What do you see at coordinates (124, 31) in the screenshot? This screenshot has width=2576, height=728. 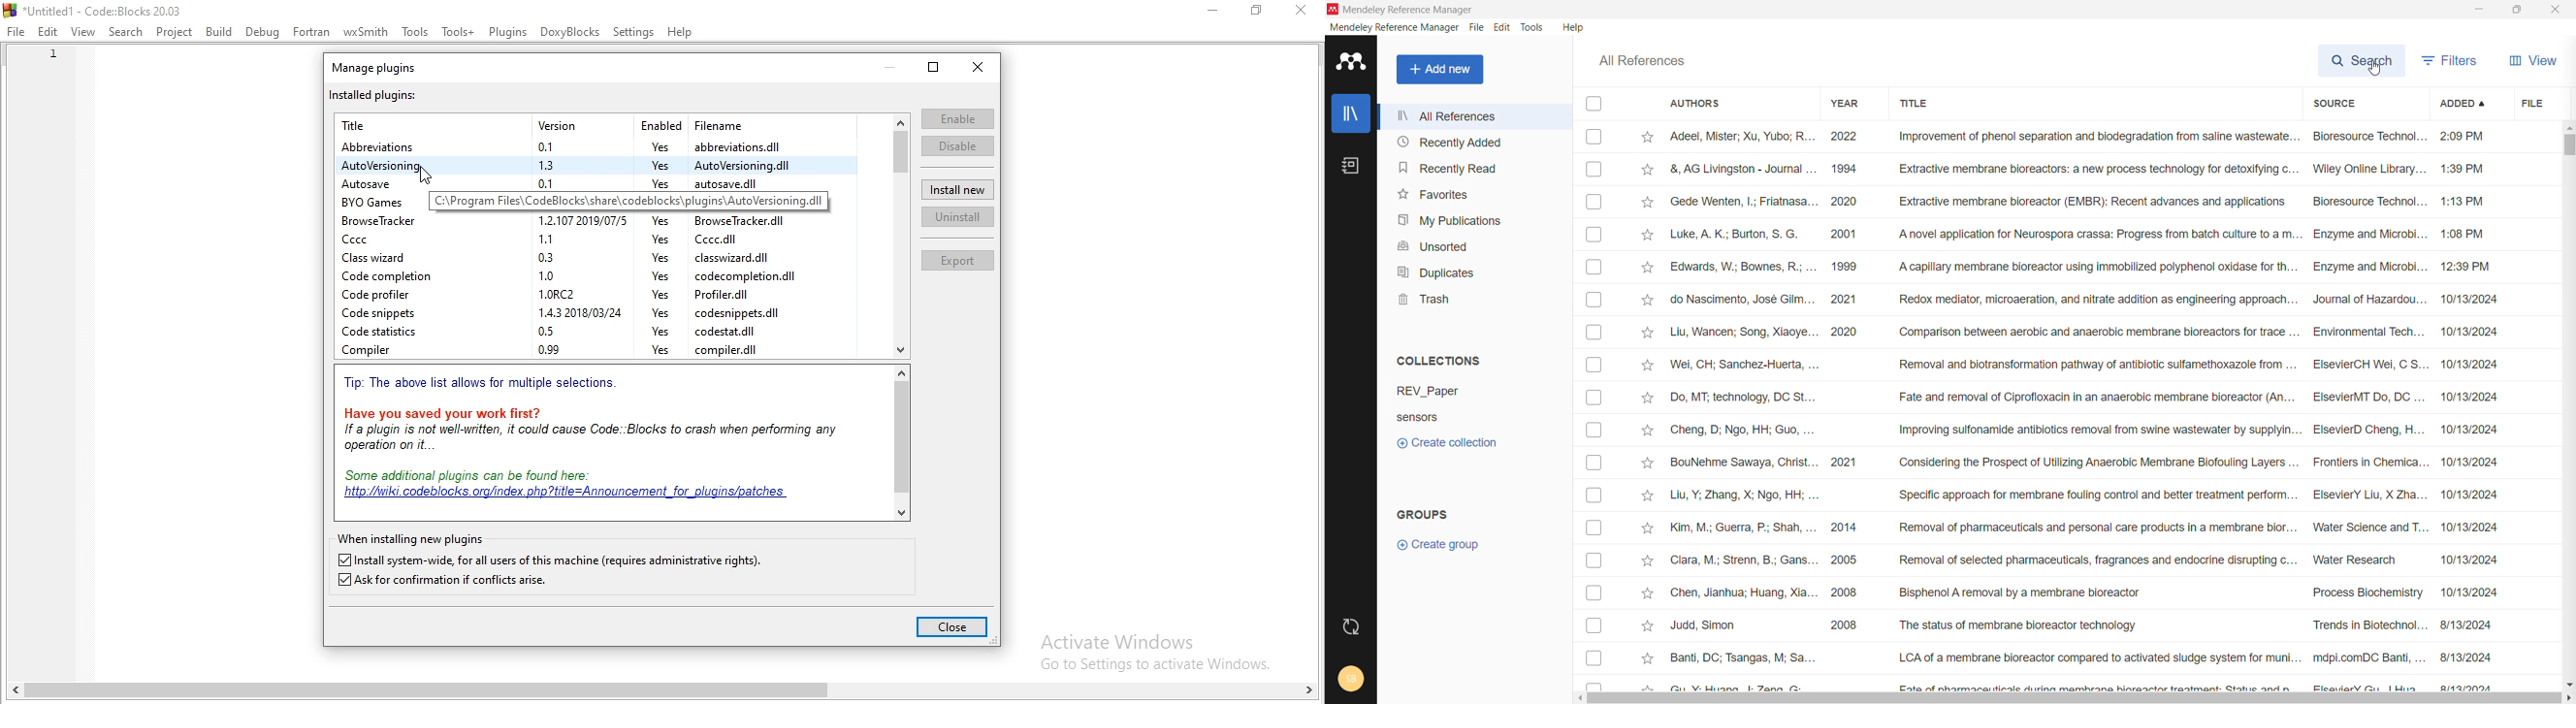 I see `Search` at bounding box center [124, 31].